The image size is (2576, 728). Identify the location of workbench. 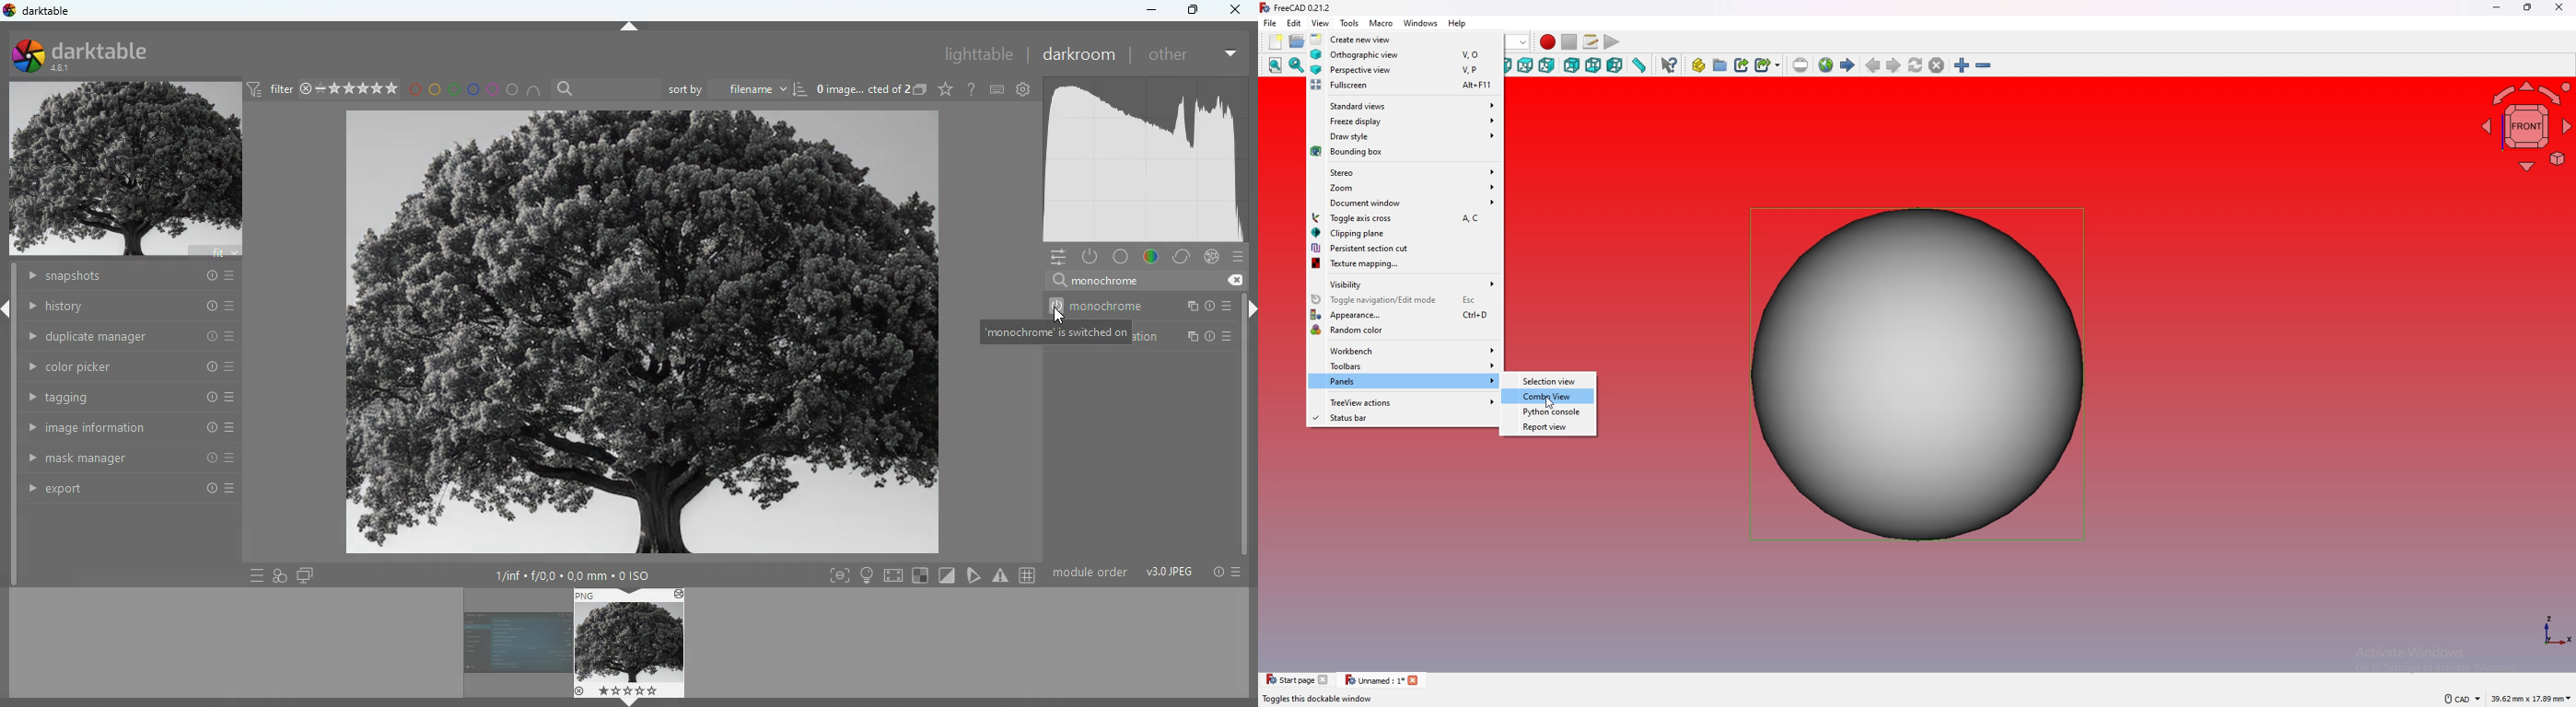
(1405, 350).